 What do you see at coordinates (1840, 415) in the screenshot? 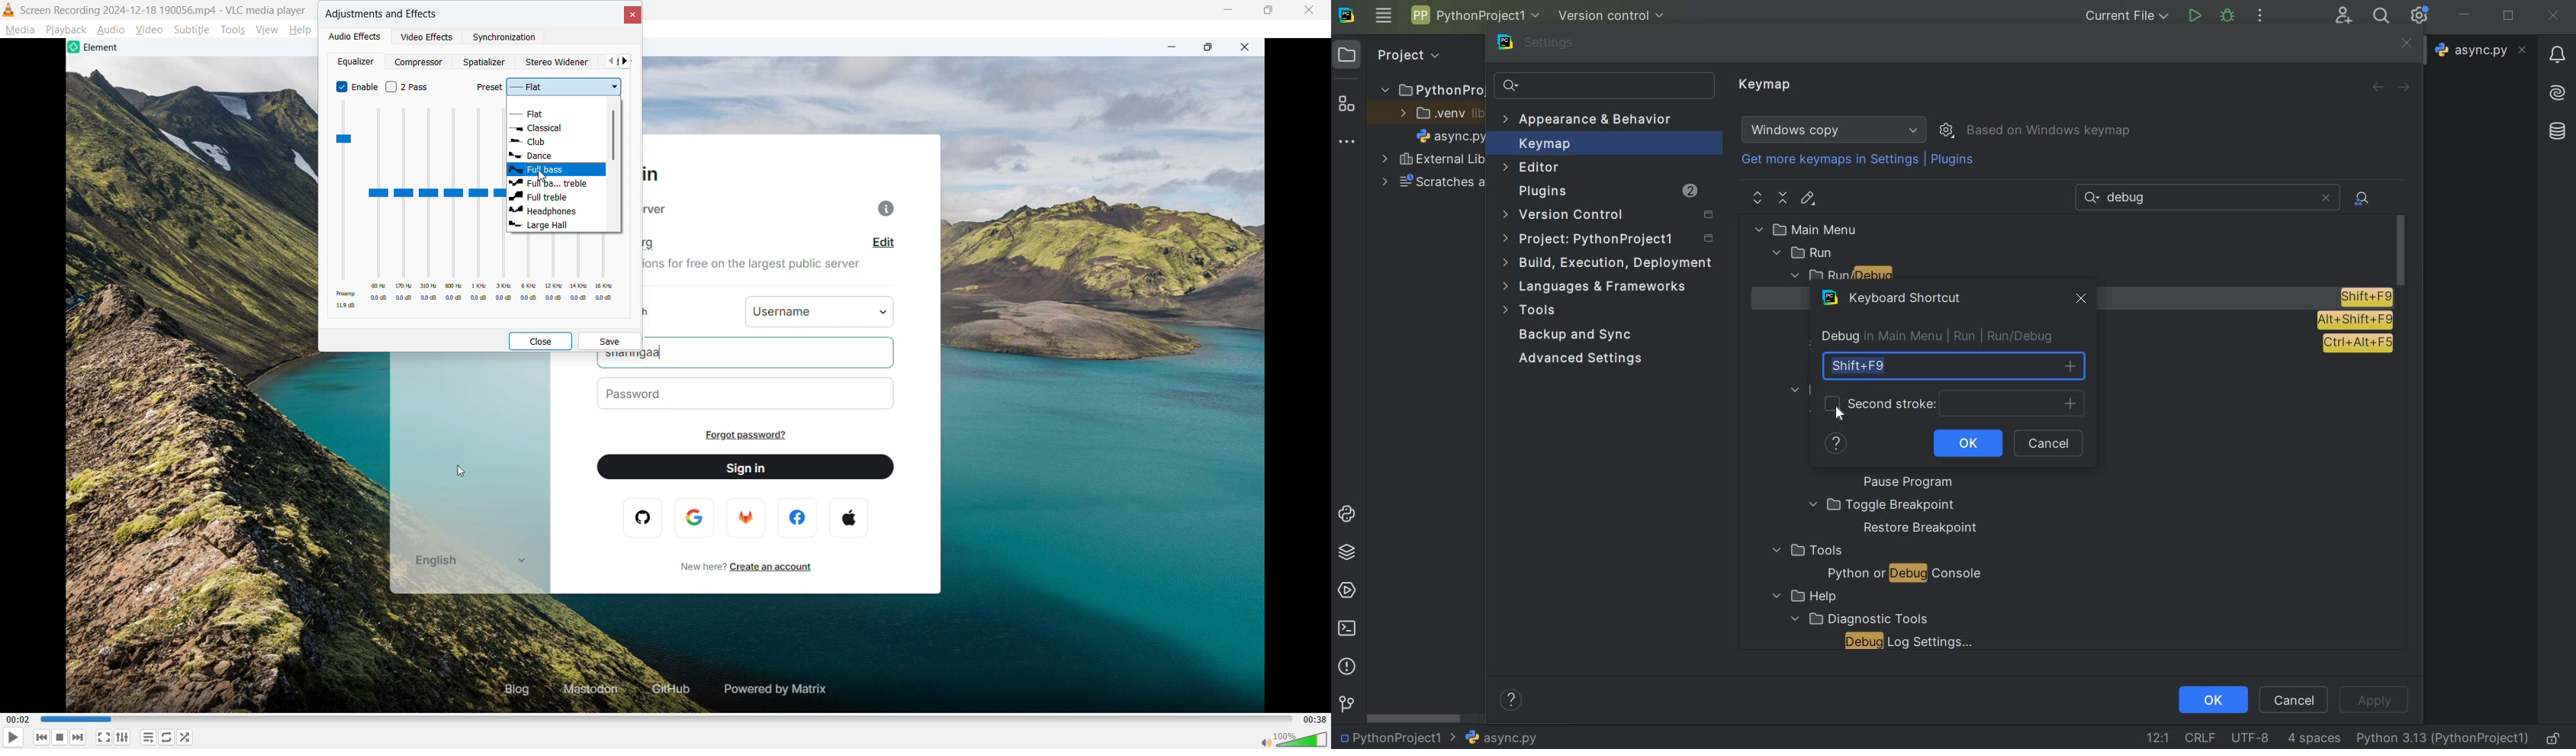
I see `cursor` at bounding box center [1840, 415].